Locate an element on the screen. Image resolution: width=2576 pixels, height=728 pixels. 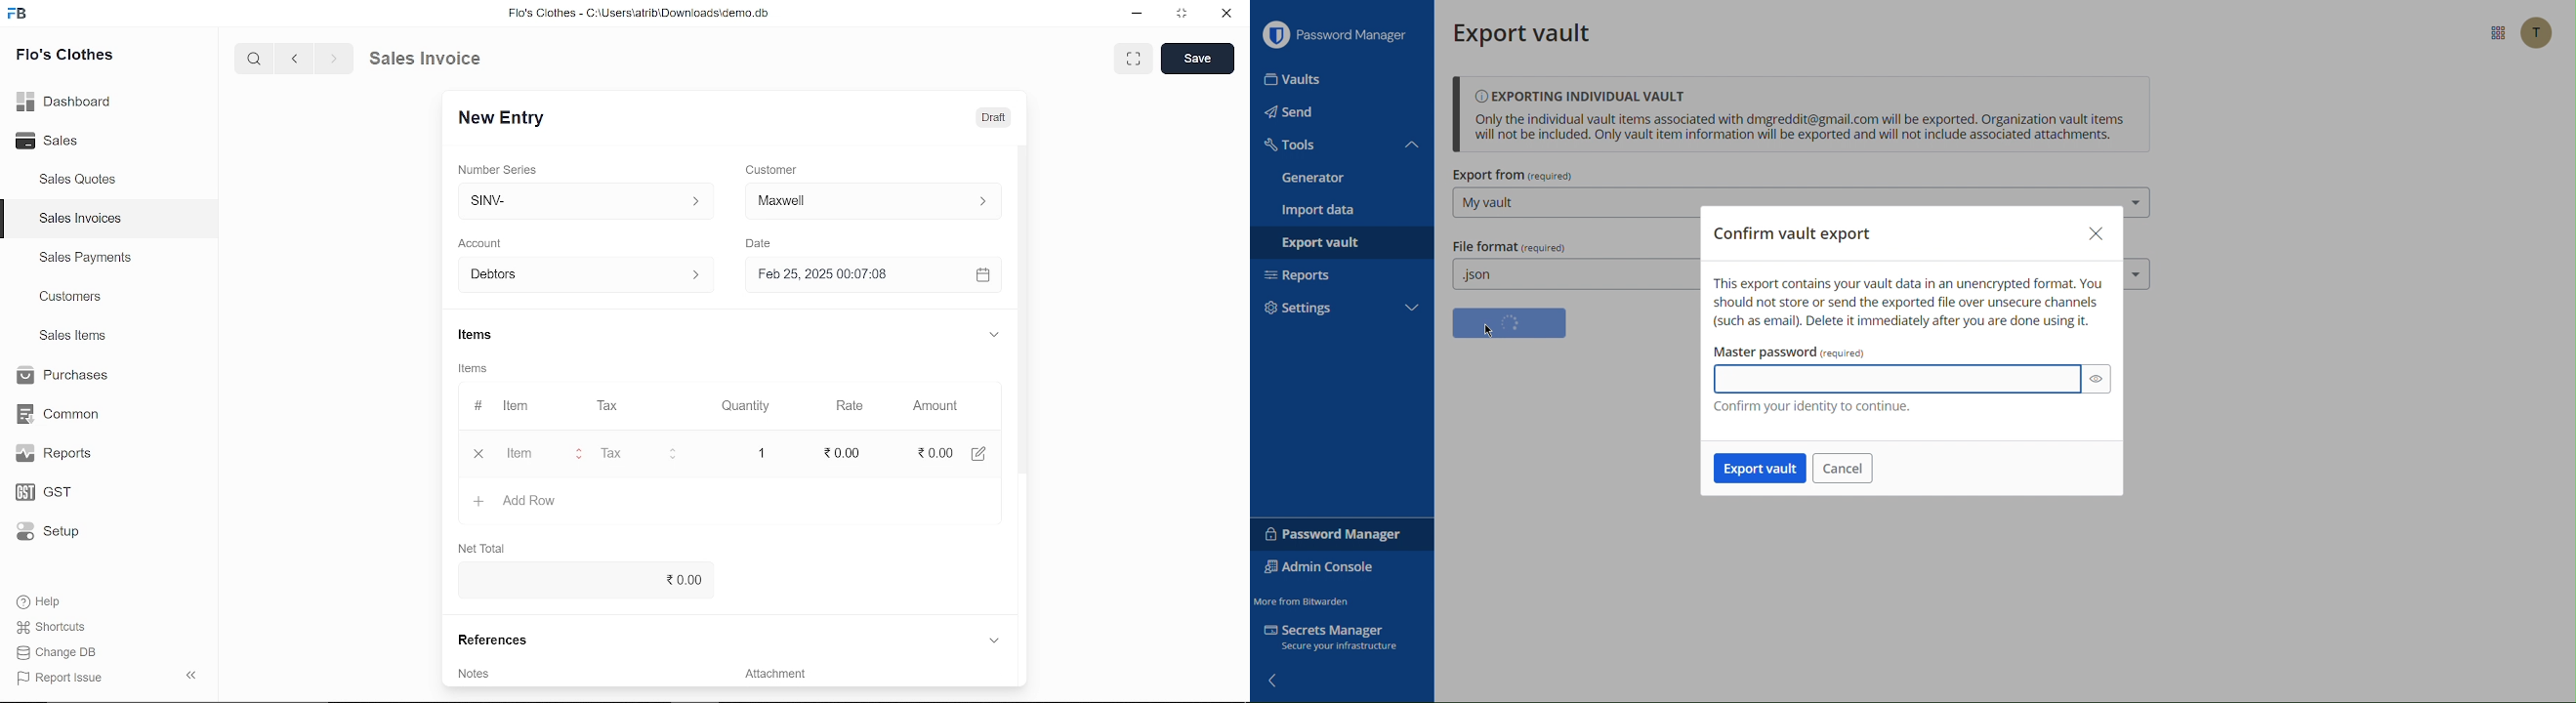
Flo's Clothes is located at coordinates (62, 58).